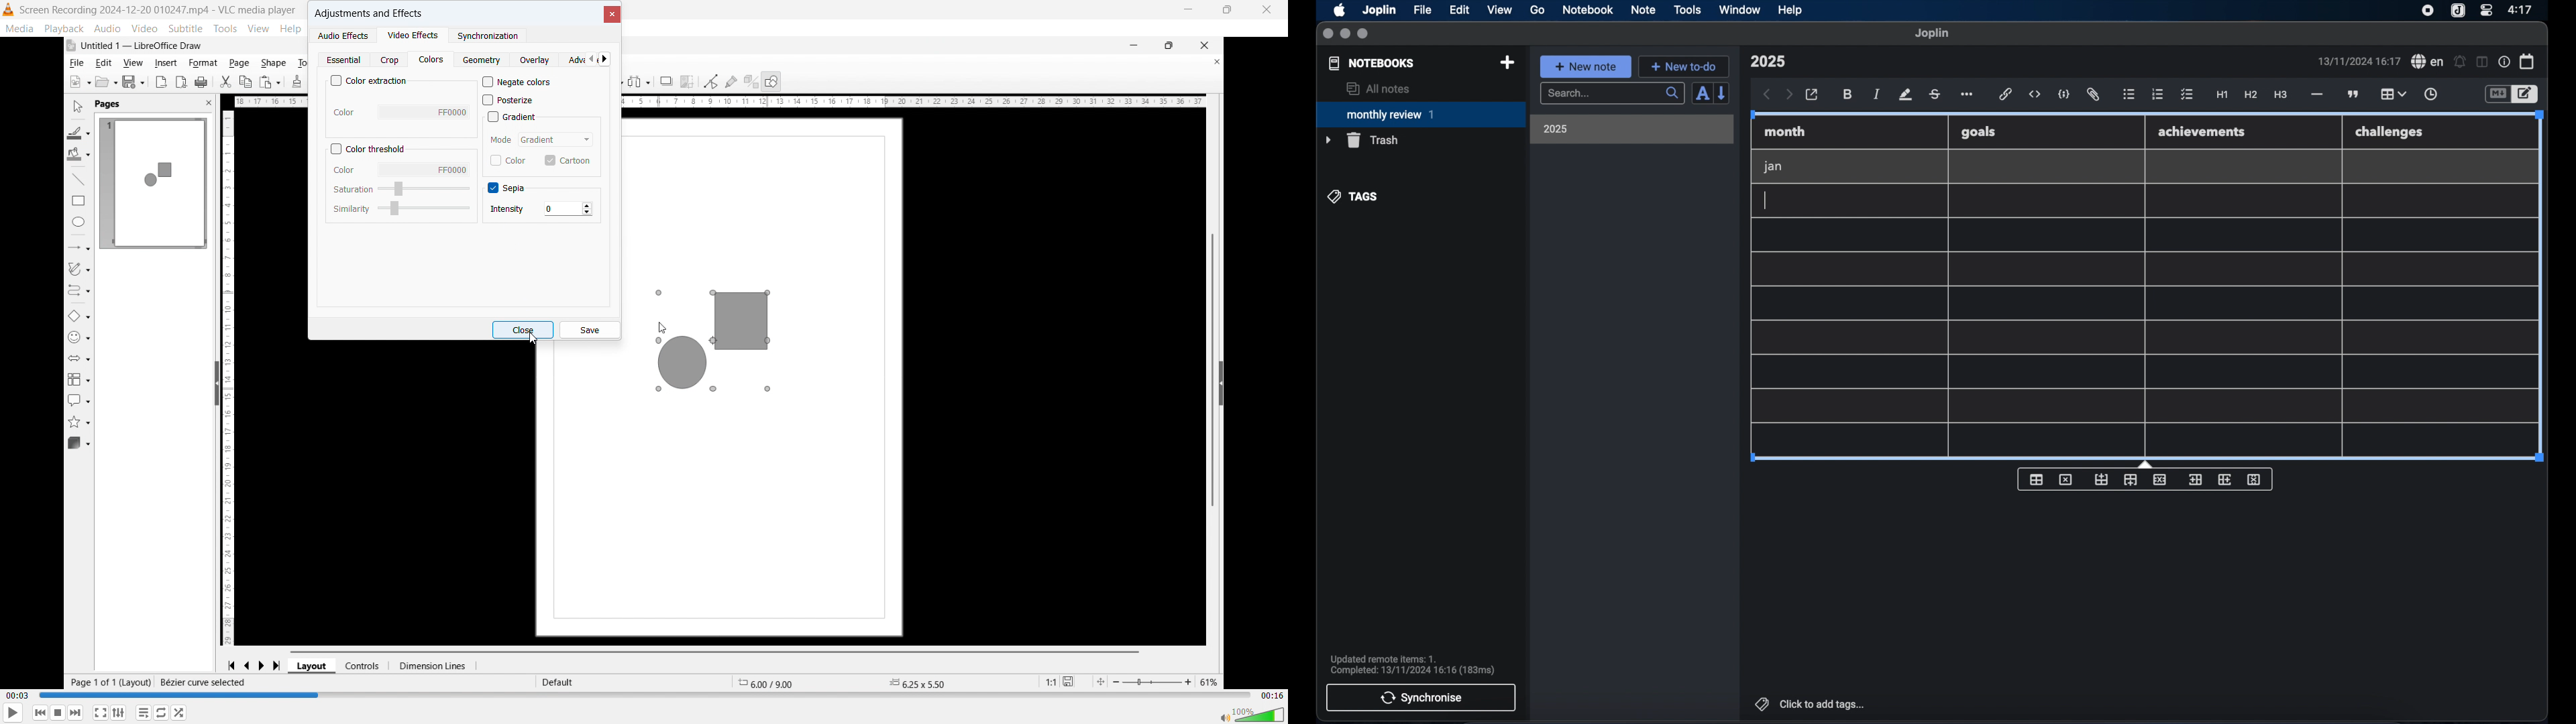 The image size is (2576, 728). I want to click on delete table, so click(2065, 480).